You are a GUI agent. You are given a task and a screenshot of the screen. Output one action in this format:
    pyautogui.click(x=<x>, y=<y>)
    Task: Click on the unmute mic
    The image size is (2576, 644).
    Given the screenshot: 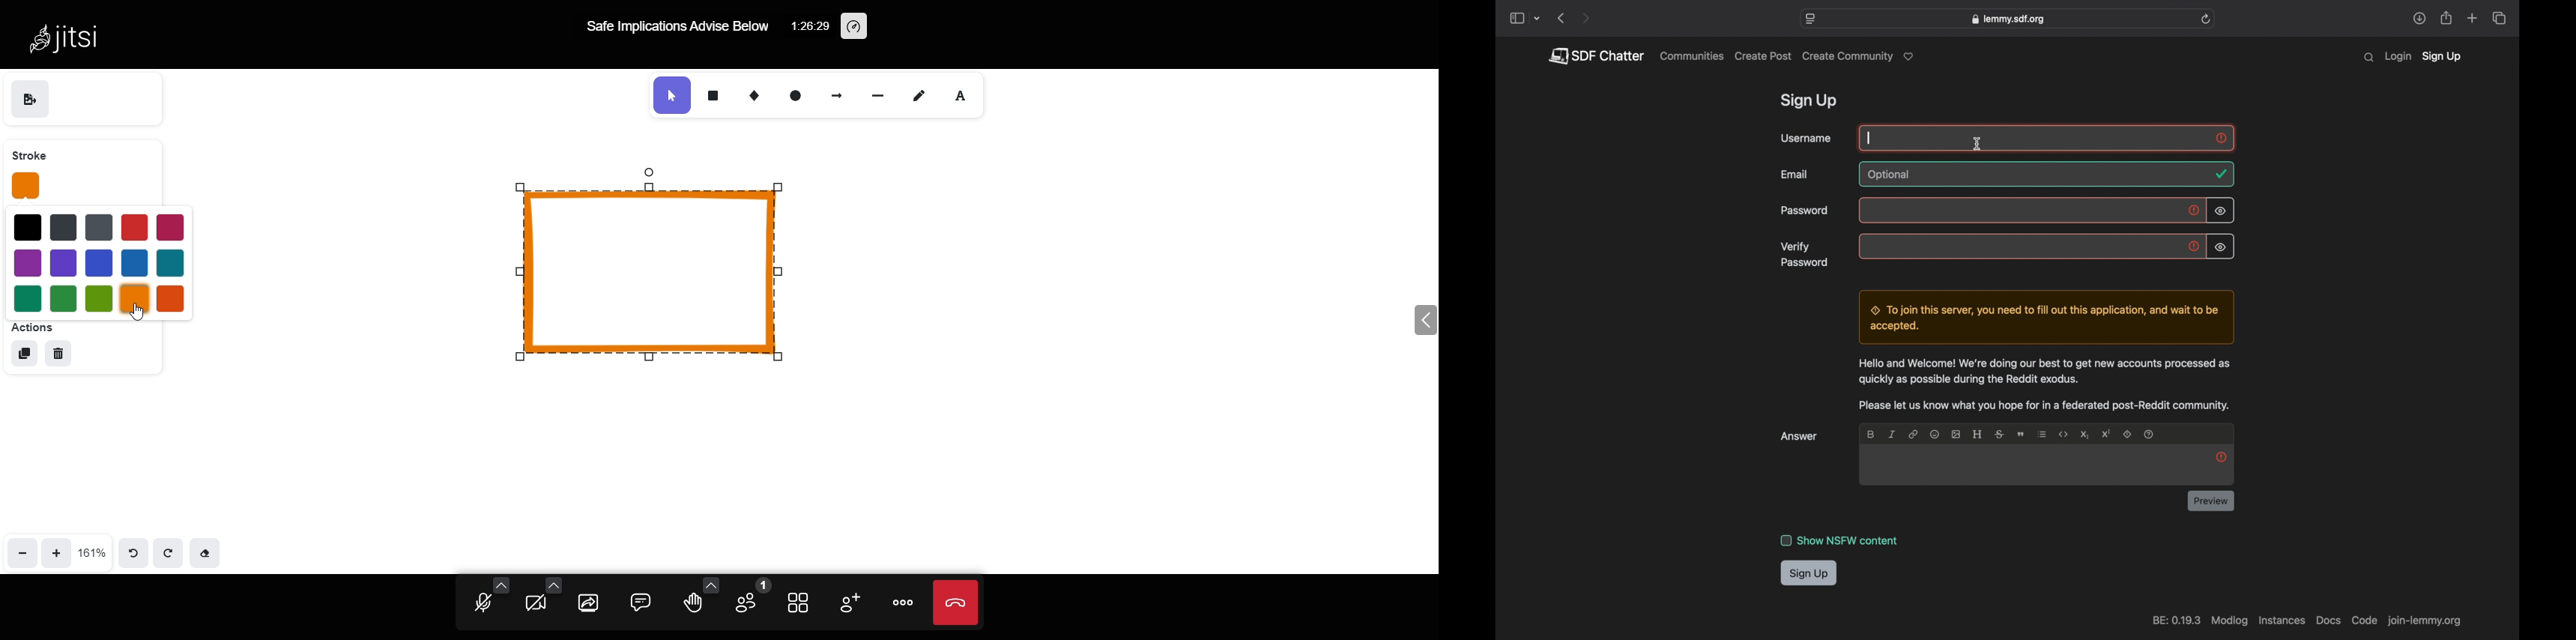 What is the action you would take?
    pyautogui.click(x=480, y=606)
    